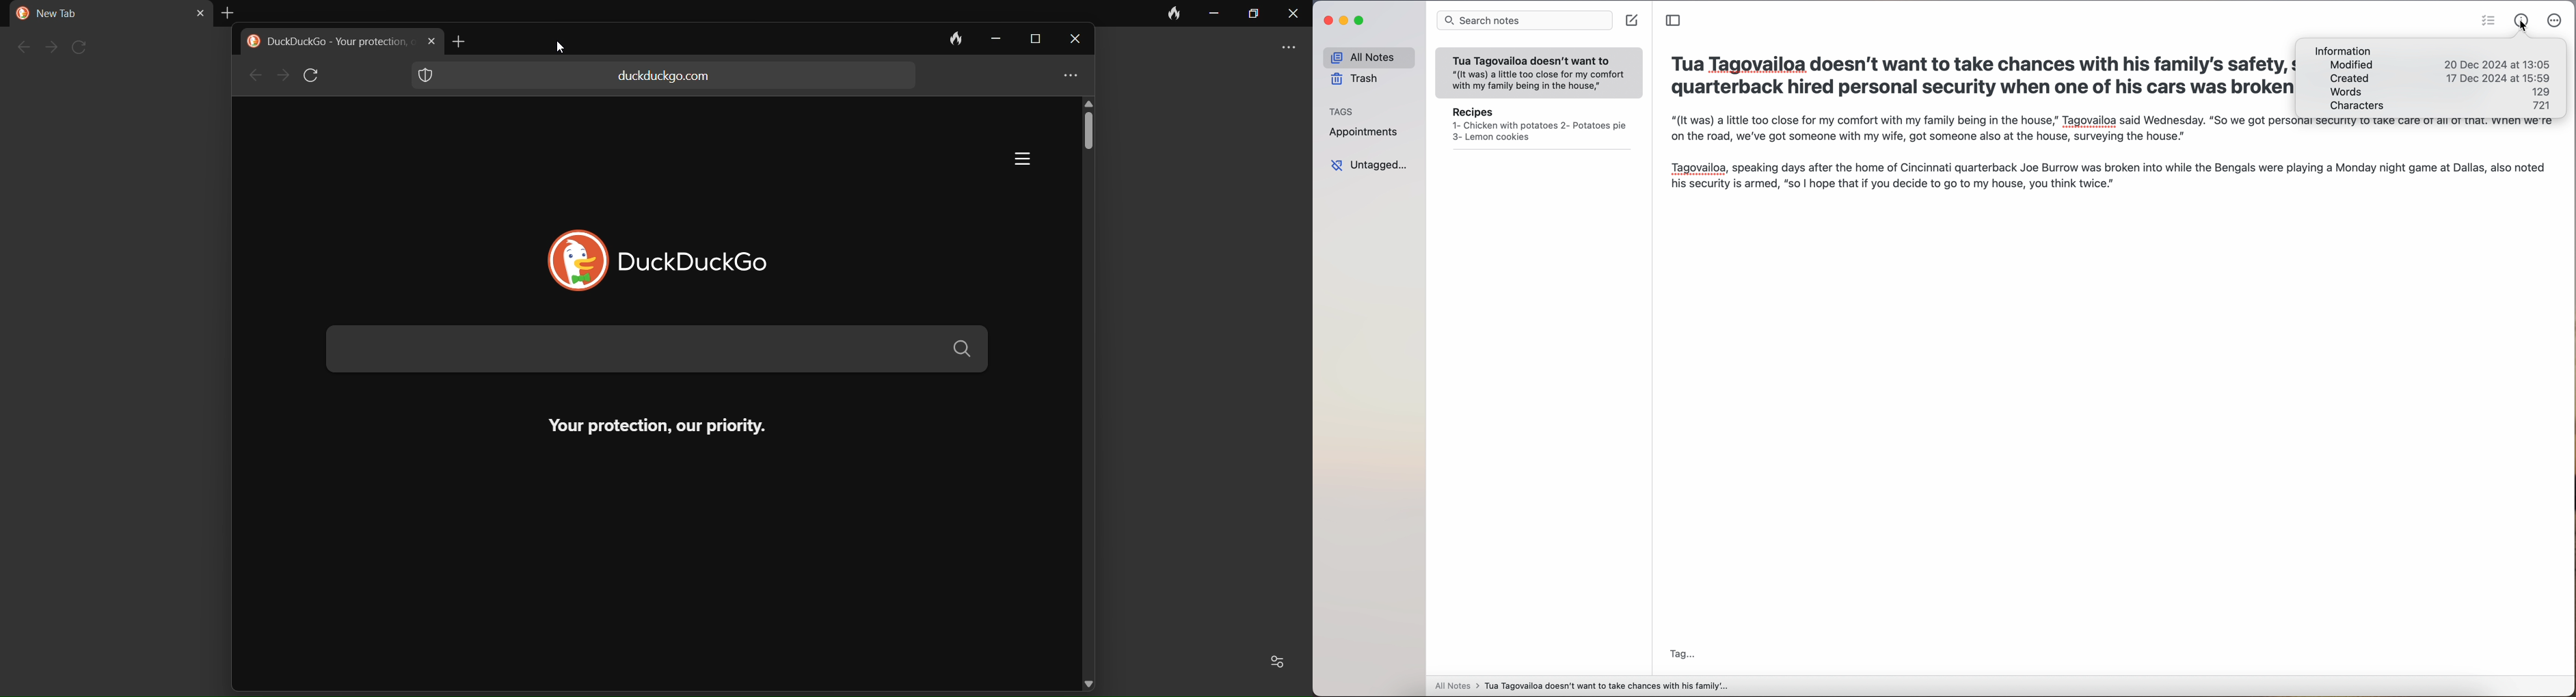 The image size is (2576, 700). I want to click on “(It was) a little too close for my comfort with my family being in the house," Tagovailoa said Wednesday. “So we got personal security to take care of all of that. When we're
on the road, we've got someone with my wife, got someone also at the house, surveying the house."

Tagovailoa, speaking days after the home of Cincinnati quarterback Joe Burrow was broken into while the Bengals were playing a Monday night game at Dallas, also noted
his security is armed, “so | hope that if you decide to go to my house, you think twice.", so click(2114, 165).